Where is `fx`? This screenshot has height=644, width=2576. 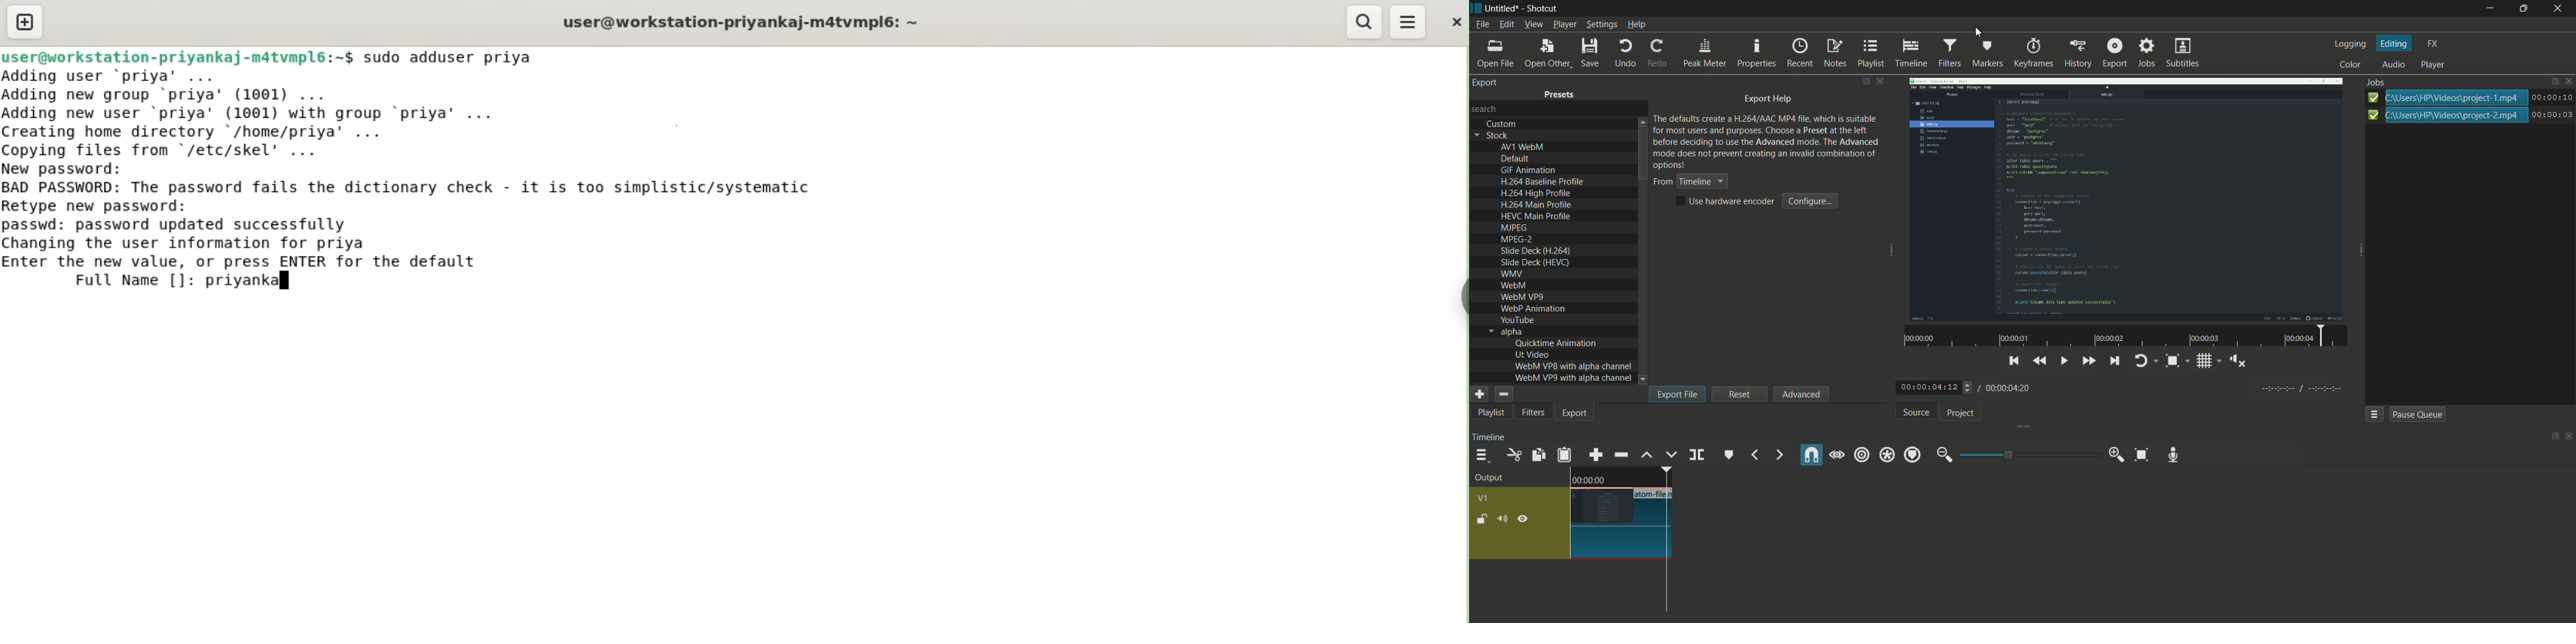
fx is located at coordinates (2433, 43).